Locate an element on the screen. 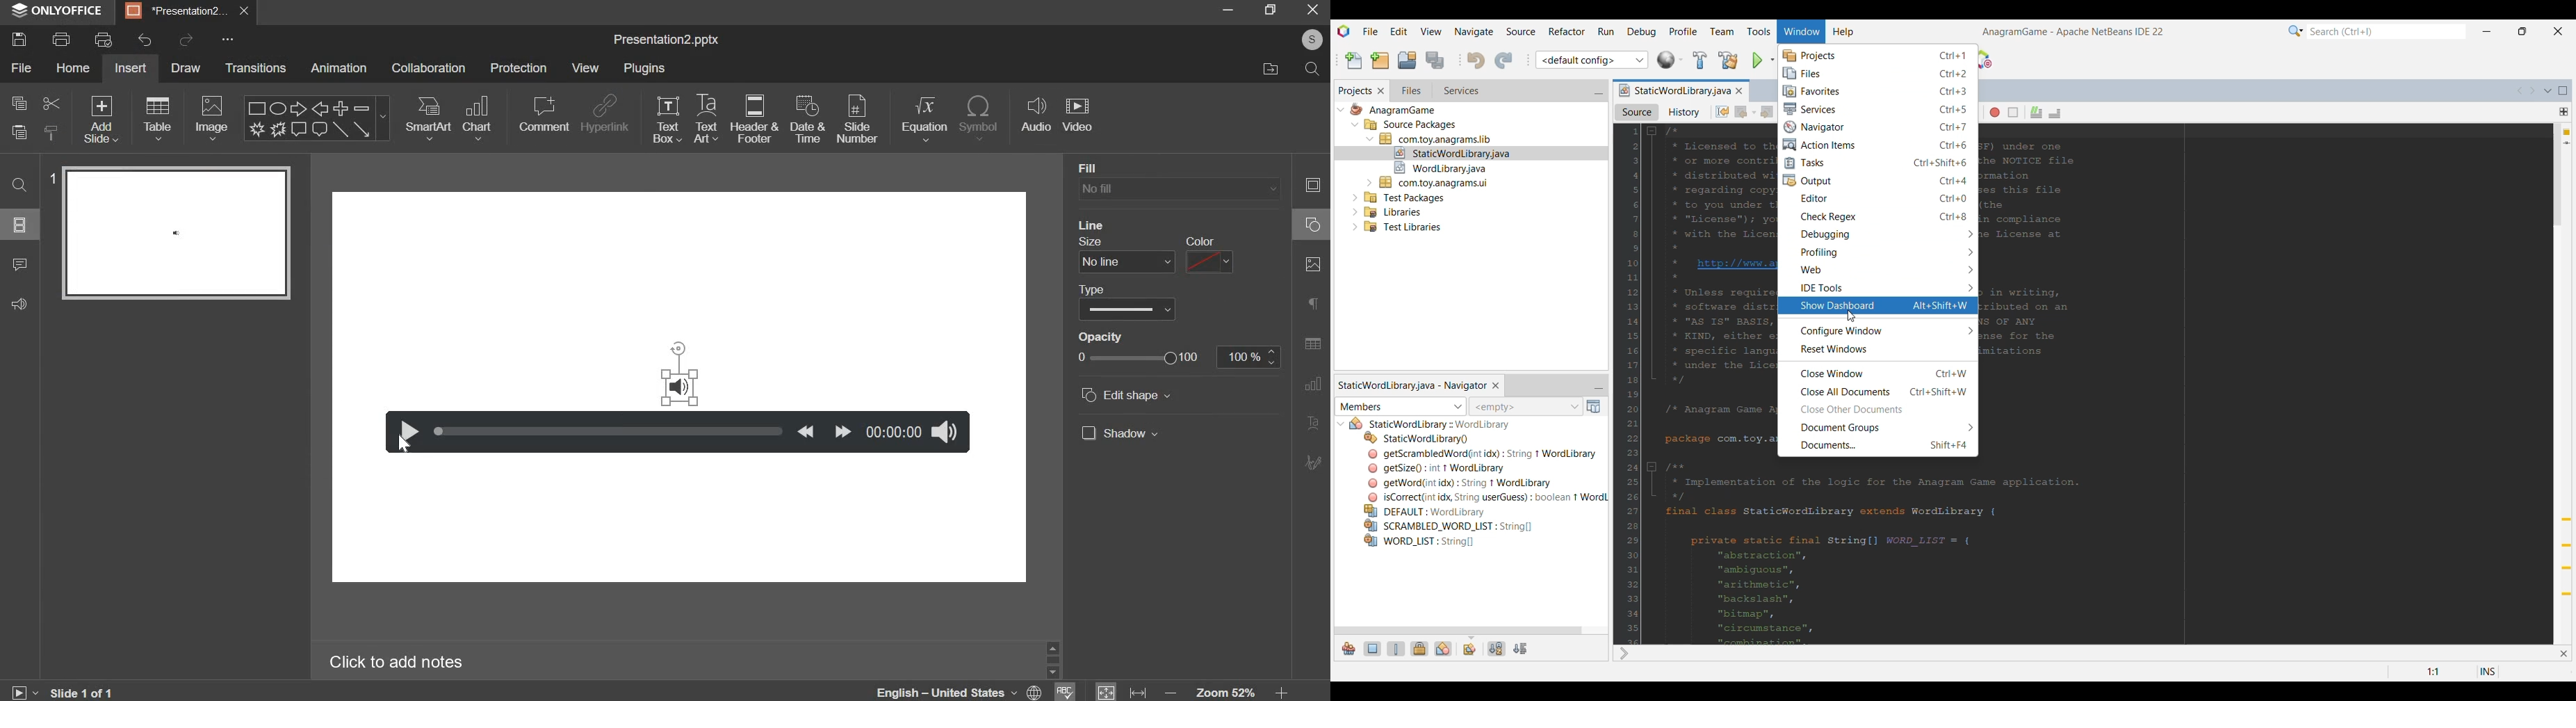 Image resolution: width=2576 pixels, height=728 pixels. feedback is located at coordinates (24, 305).